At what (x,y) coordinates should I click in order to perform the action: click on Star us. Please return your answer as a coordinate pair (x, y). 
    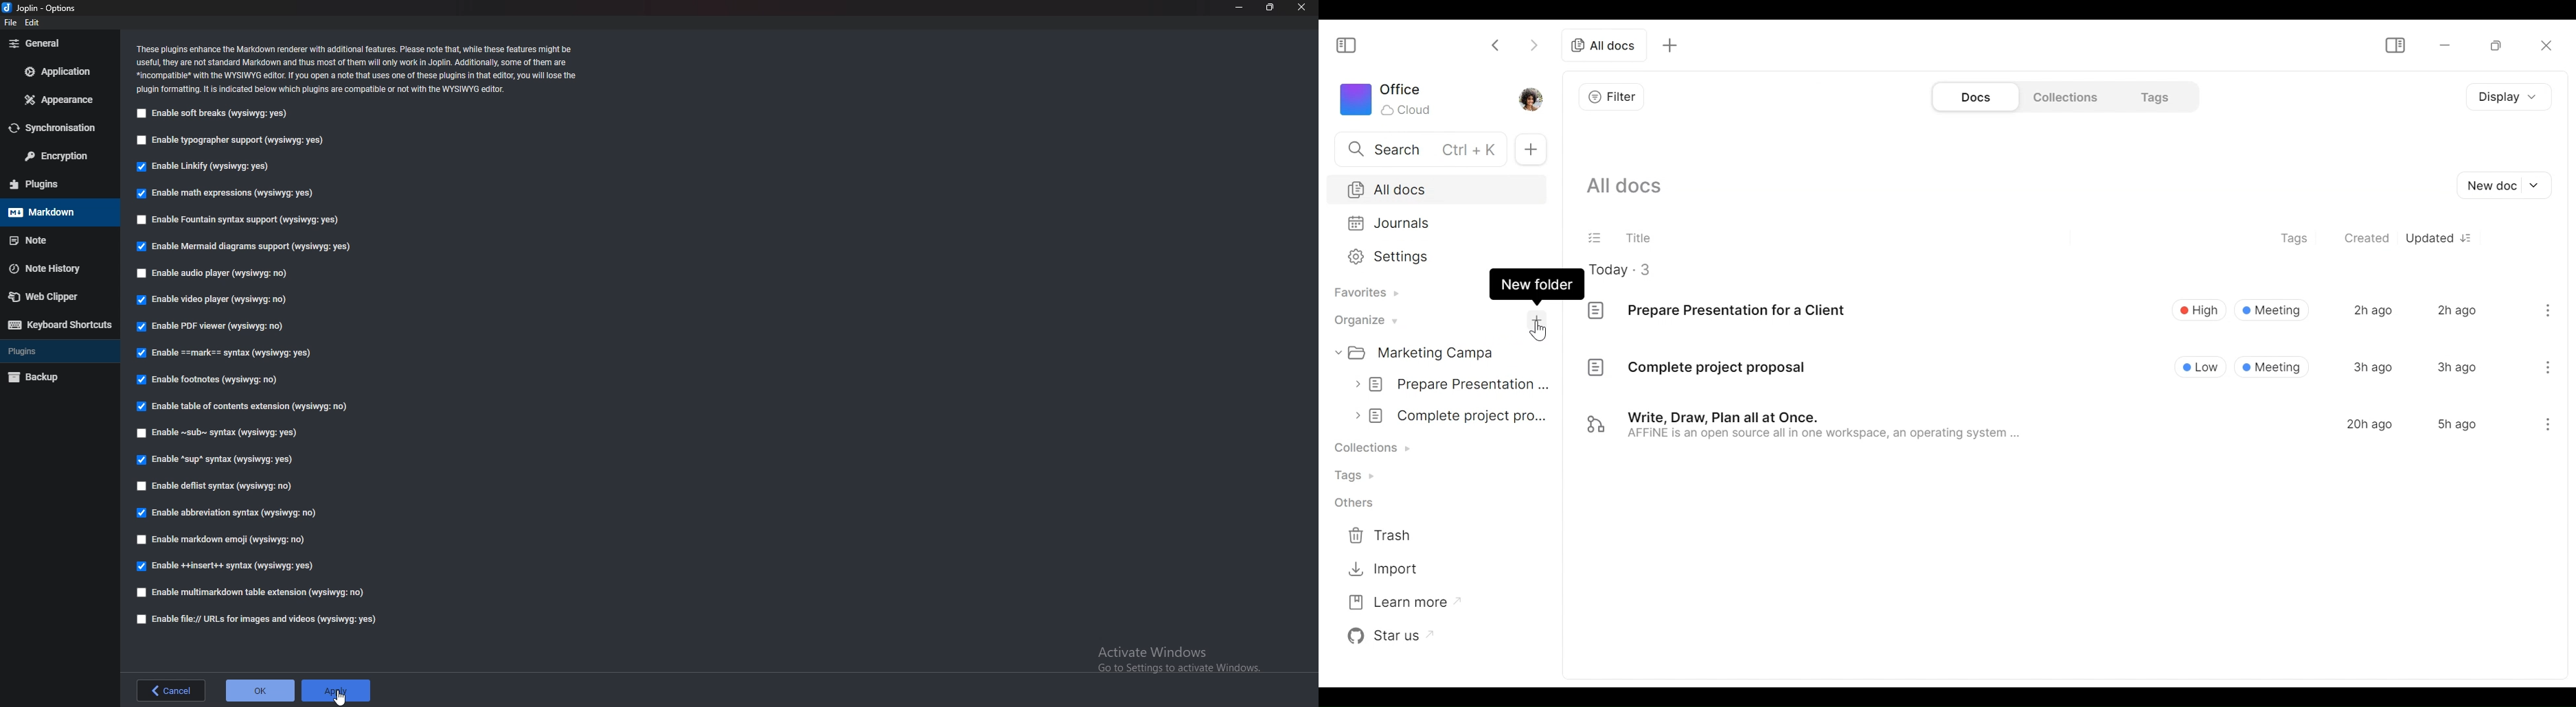
    Looking at the image, I should click on (1389, 634).